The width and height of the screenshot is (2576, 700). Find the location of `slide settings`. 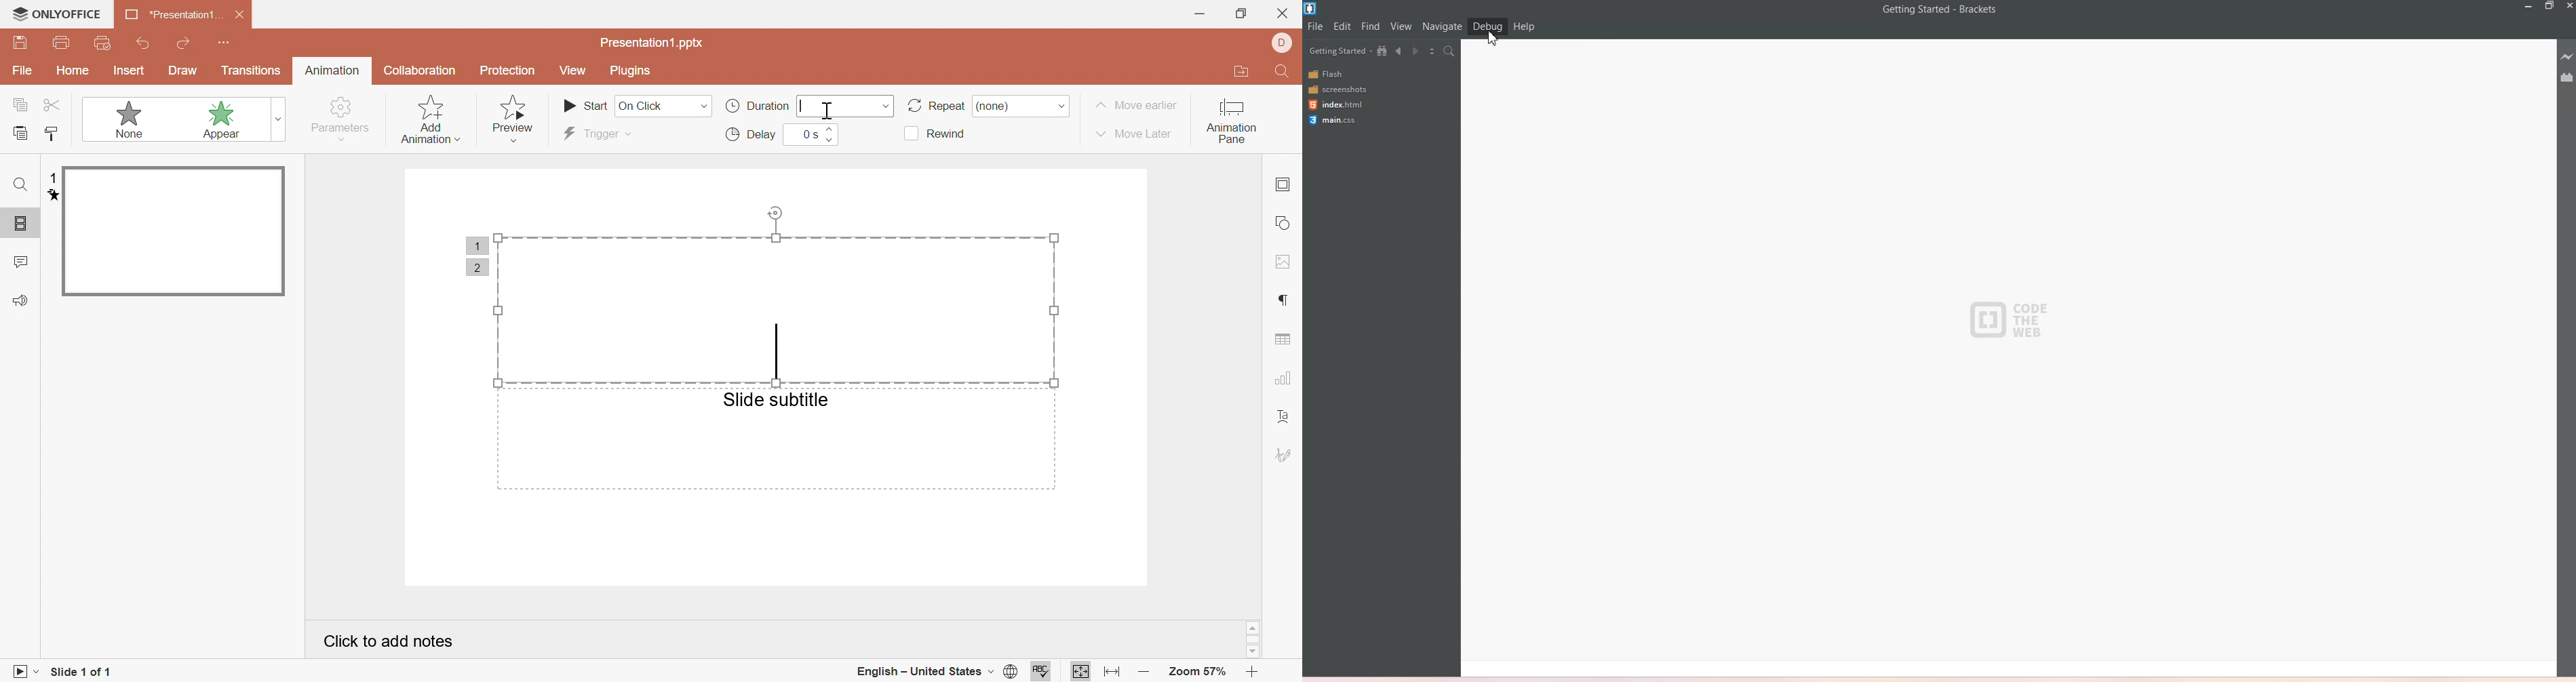

slide settings is located at coordinates (1282, 184).